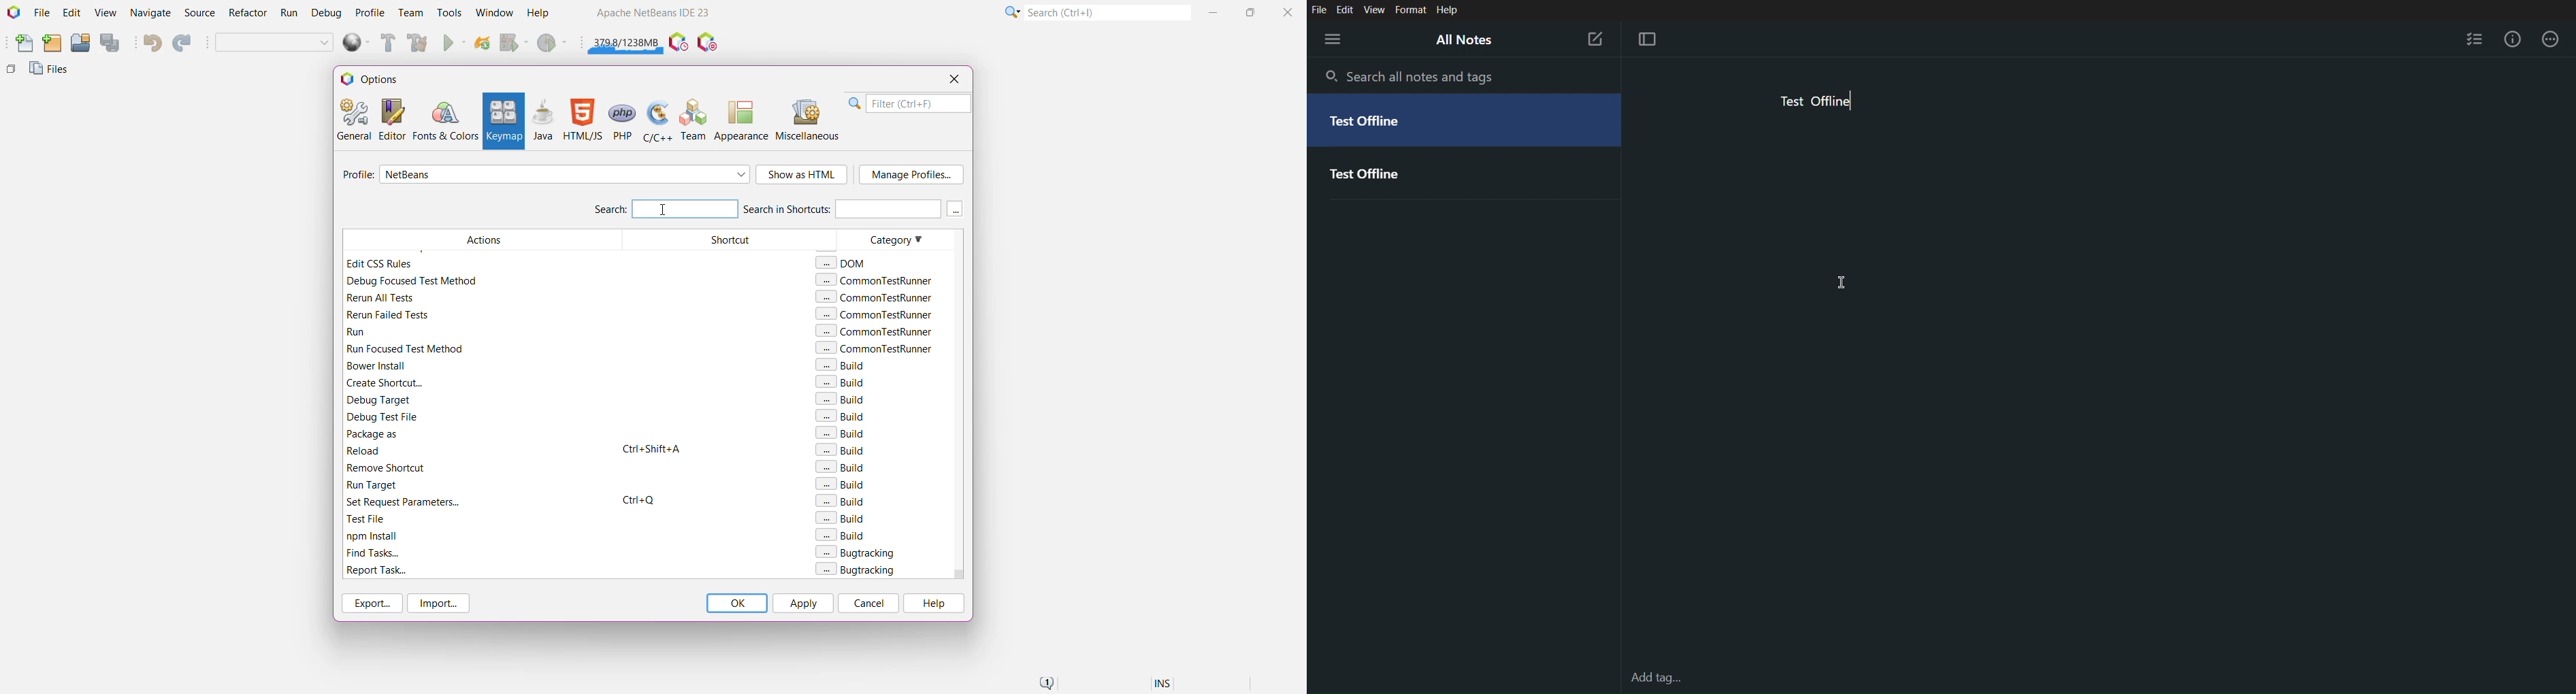 Image resolution: width=2576 pixels, height=700 pixels. Describe the element at coordinates (1471, 40) in the screenshot. I see `All Notes` at that location.